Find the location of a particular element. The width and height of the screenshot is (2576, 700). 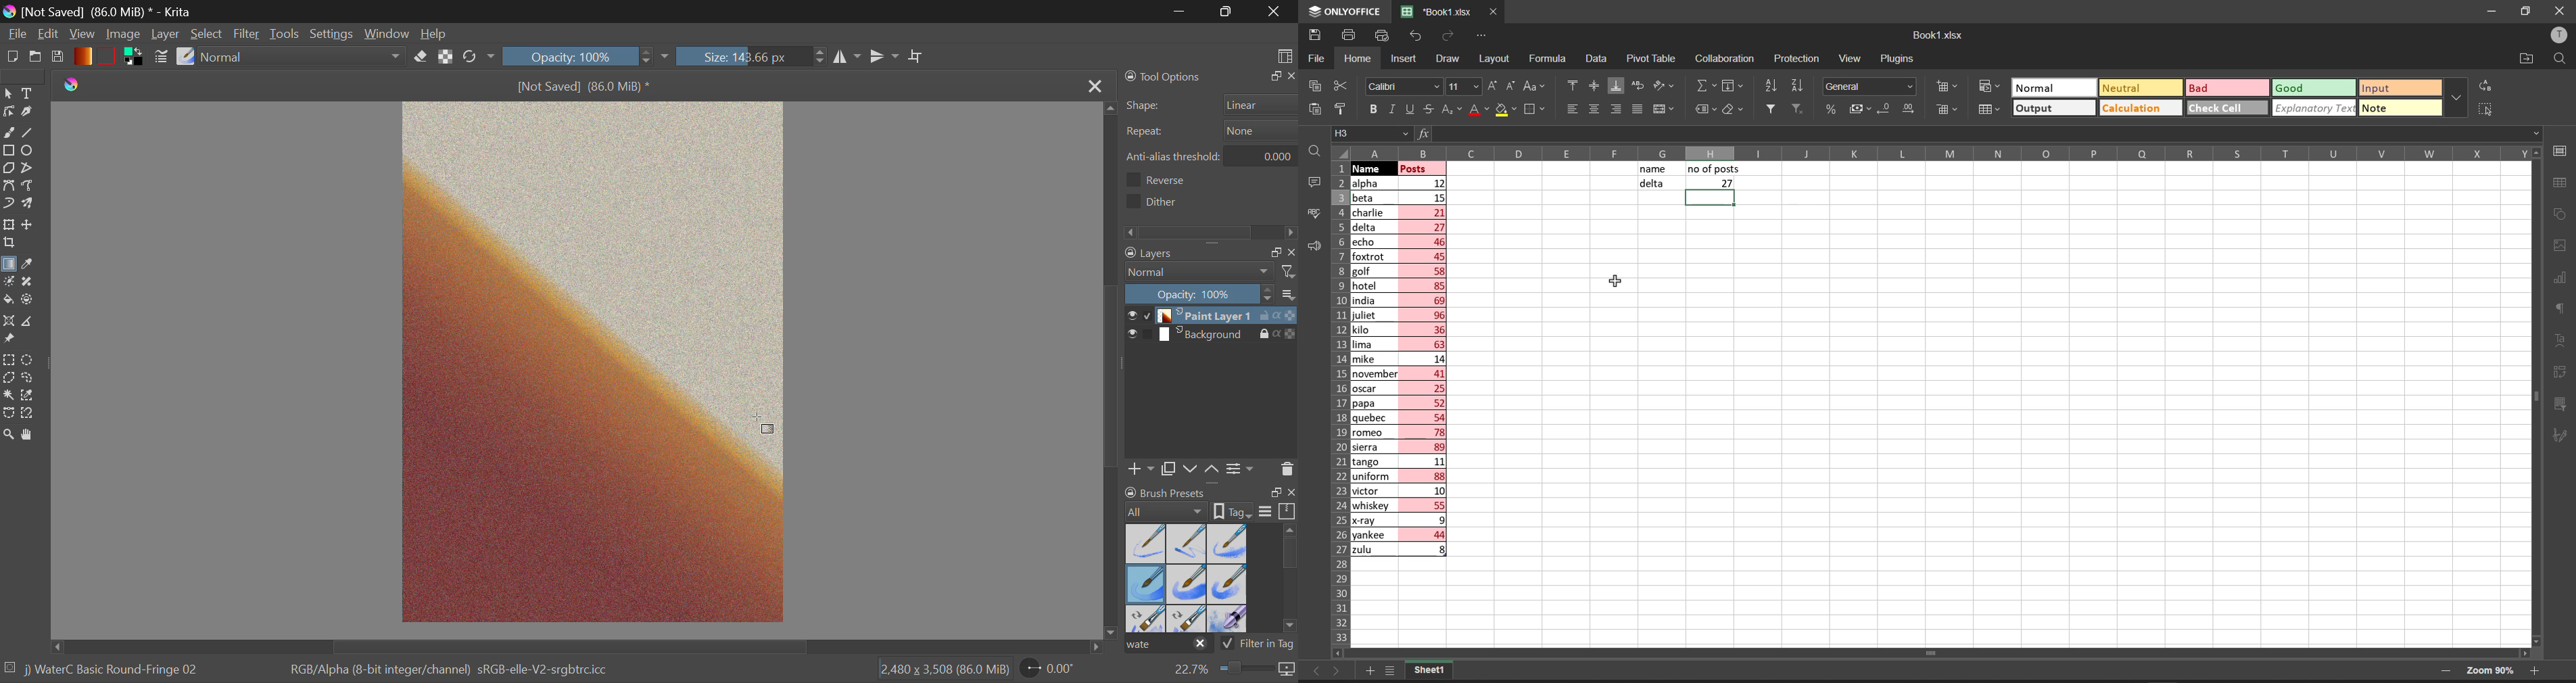

Eraser is located at coordinates (423, 55).